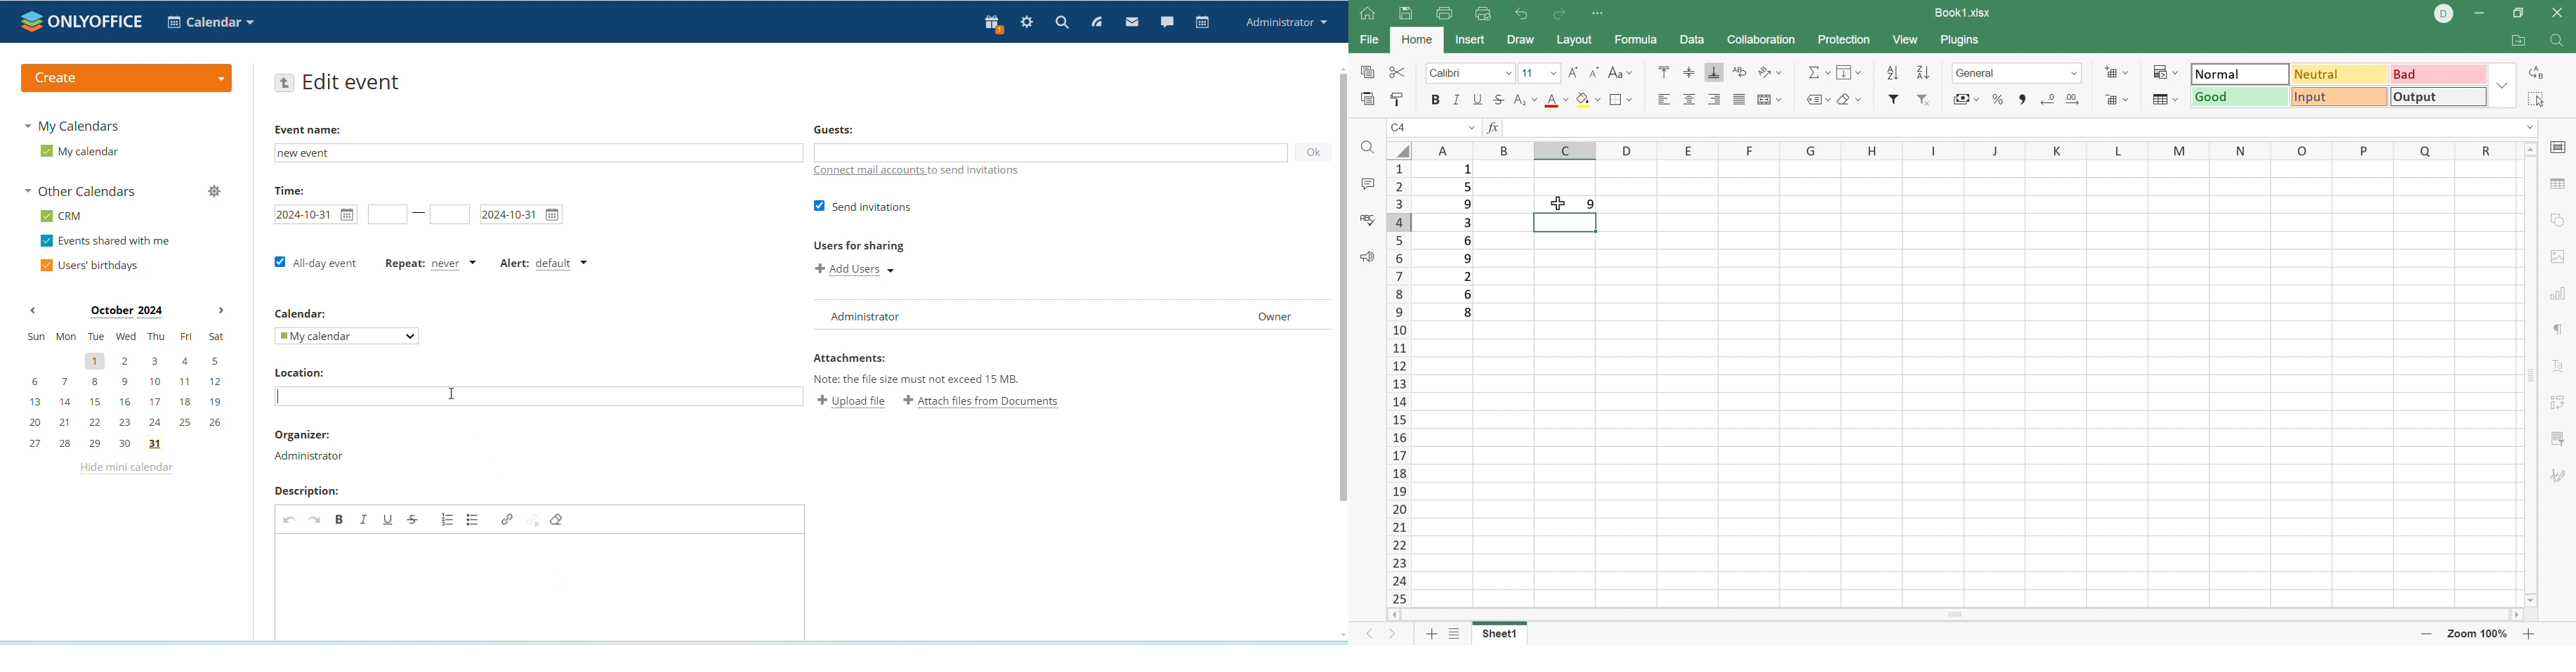 Image resolution: width=2576 pixels, height=672 pixels. What do you see at coordinates (1167, 21) in the screenshot?
I see `chat` at bounding box center [1167, 21].